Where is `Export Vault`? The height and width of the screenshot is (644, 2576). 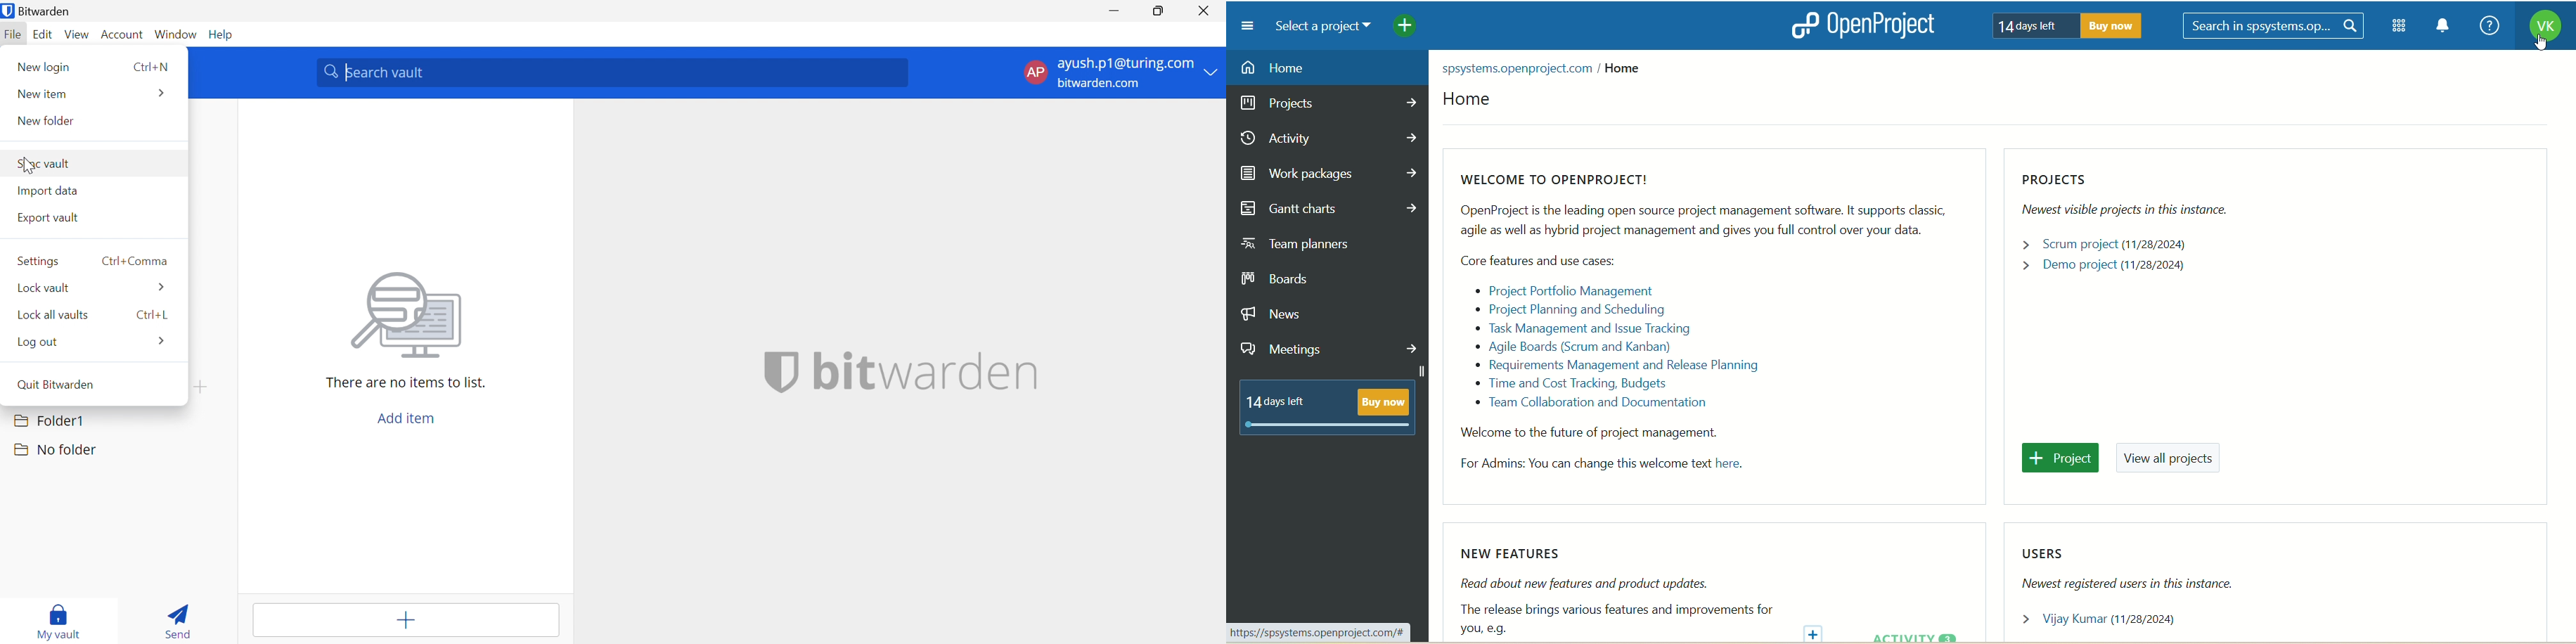
Export Vault is located at coordinates (48, 218).